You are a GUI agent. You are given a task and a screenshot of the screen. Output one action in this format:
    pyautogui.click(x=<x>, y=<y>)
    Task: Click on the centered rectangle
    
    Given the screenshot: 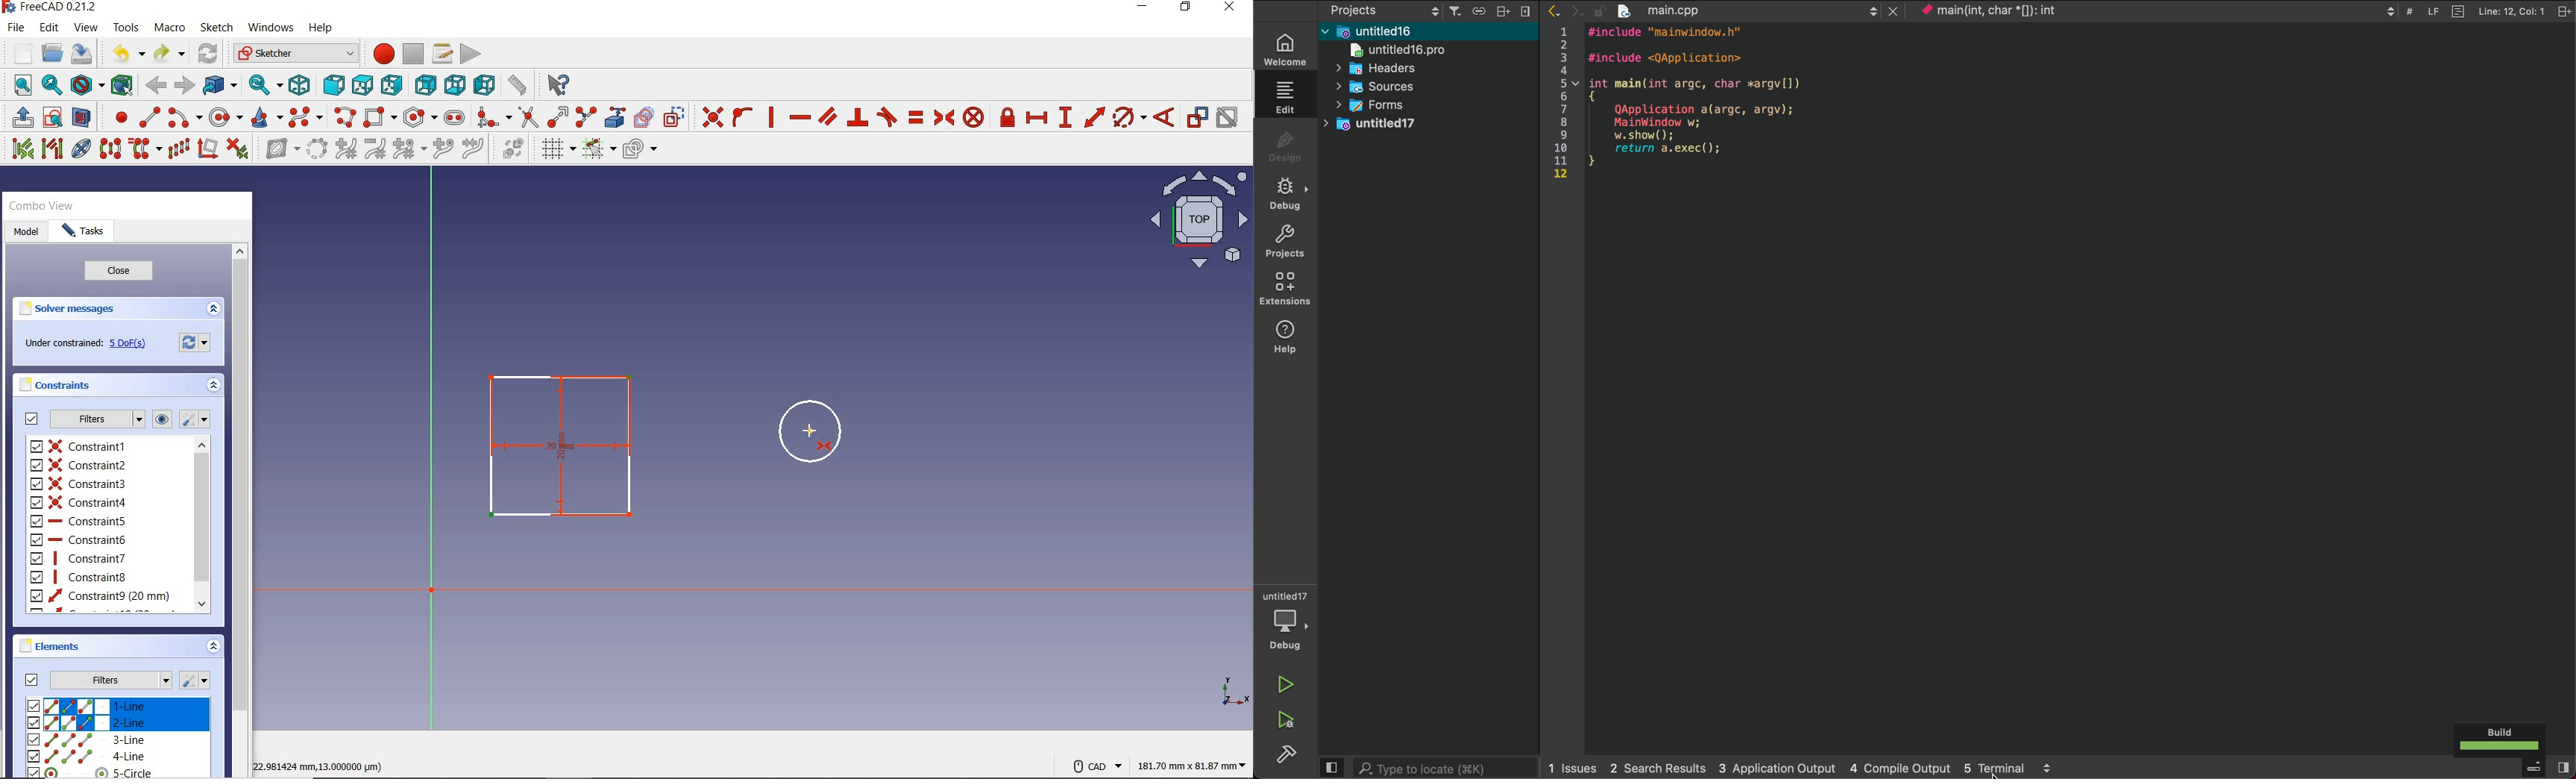 What is the action you would take?
    pyautogui.click(x=559, y=447)
    